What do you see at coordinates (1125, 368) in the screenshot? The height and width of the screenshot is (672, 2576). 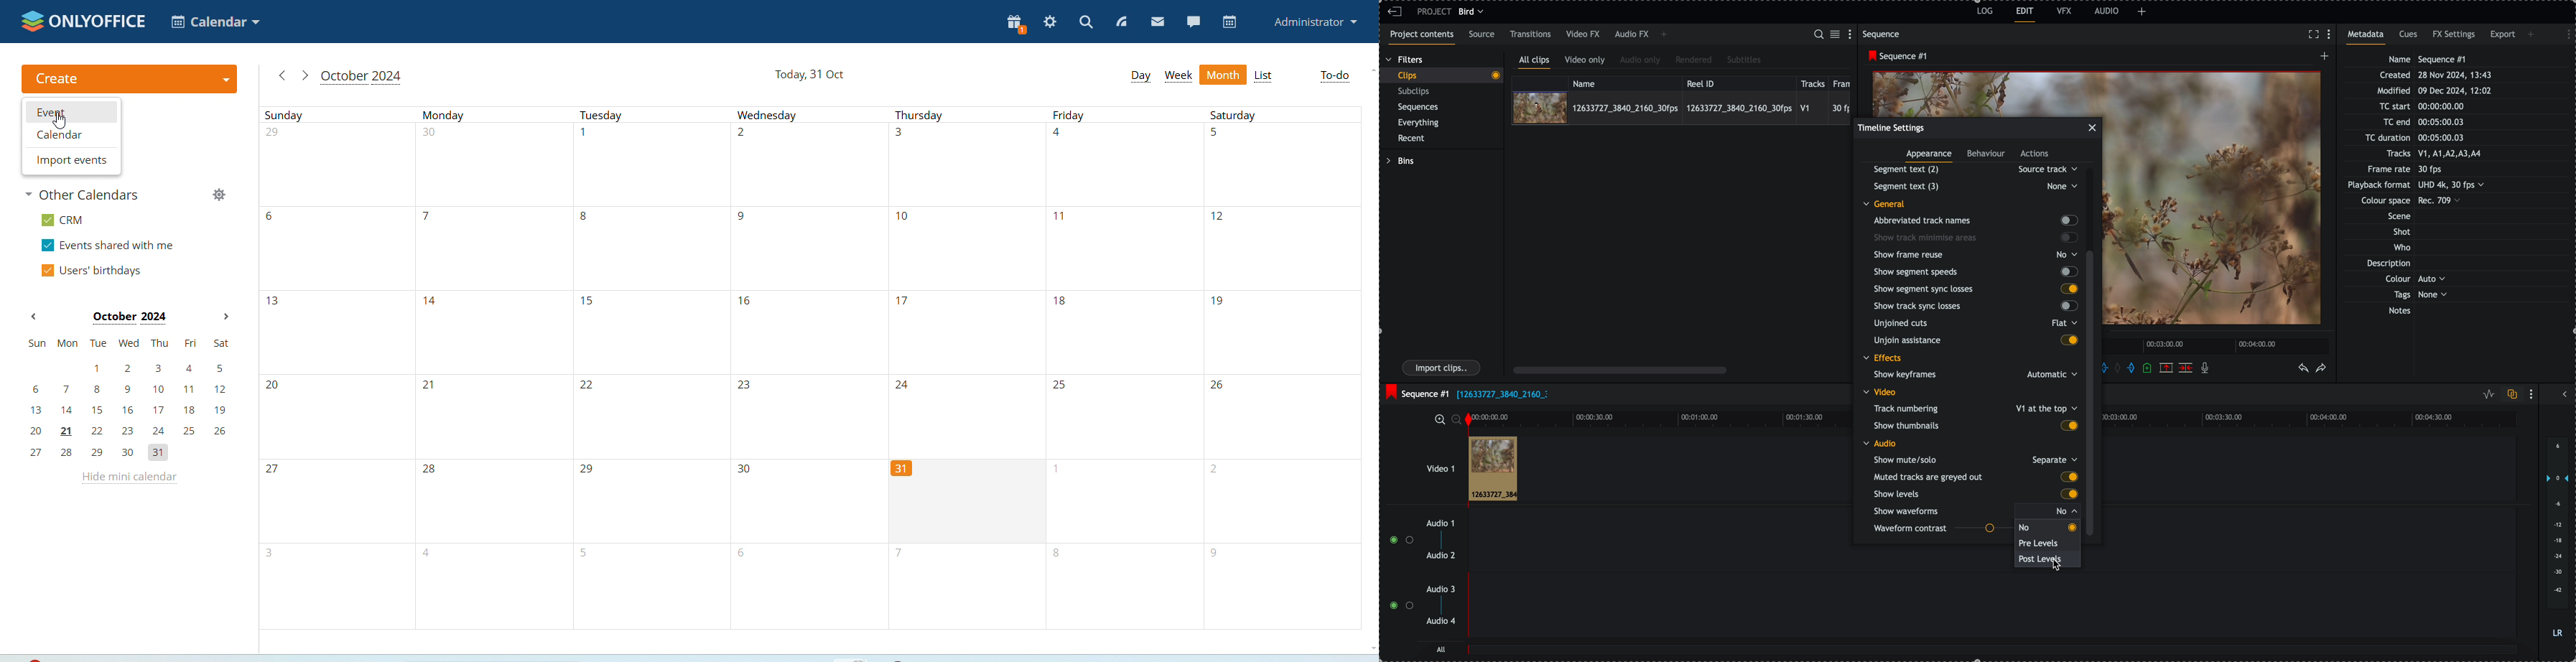 I see `Fridays` at bounding box center [1125, 368].